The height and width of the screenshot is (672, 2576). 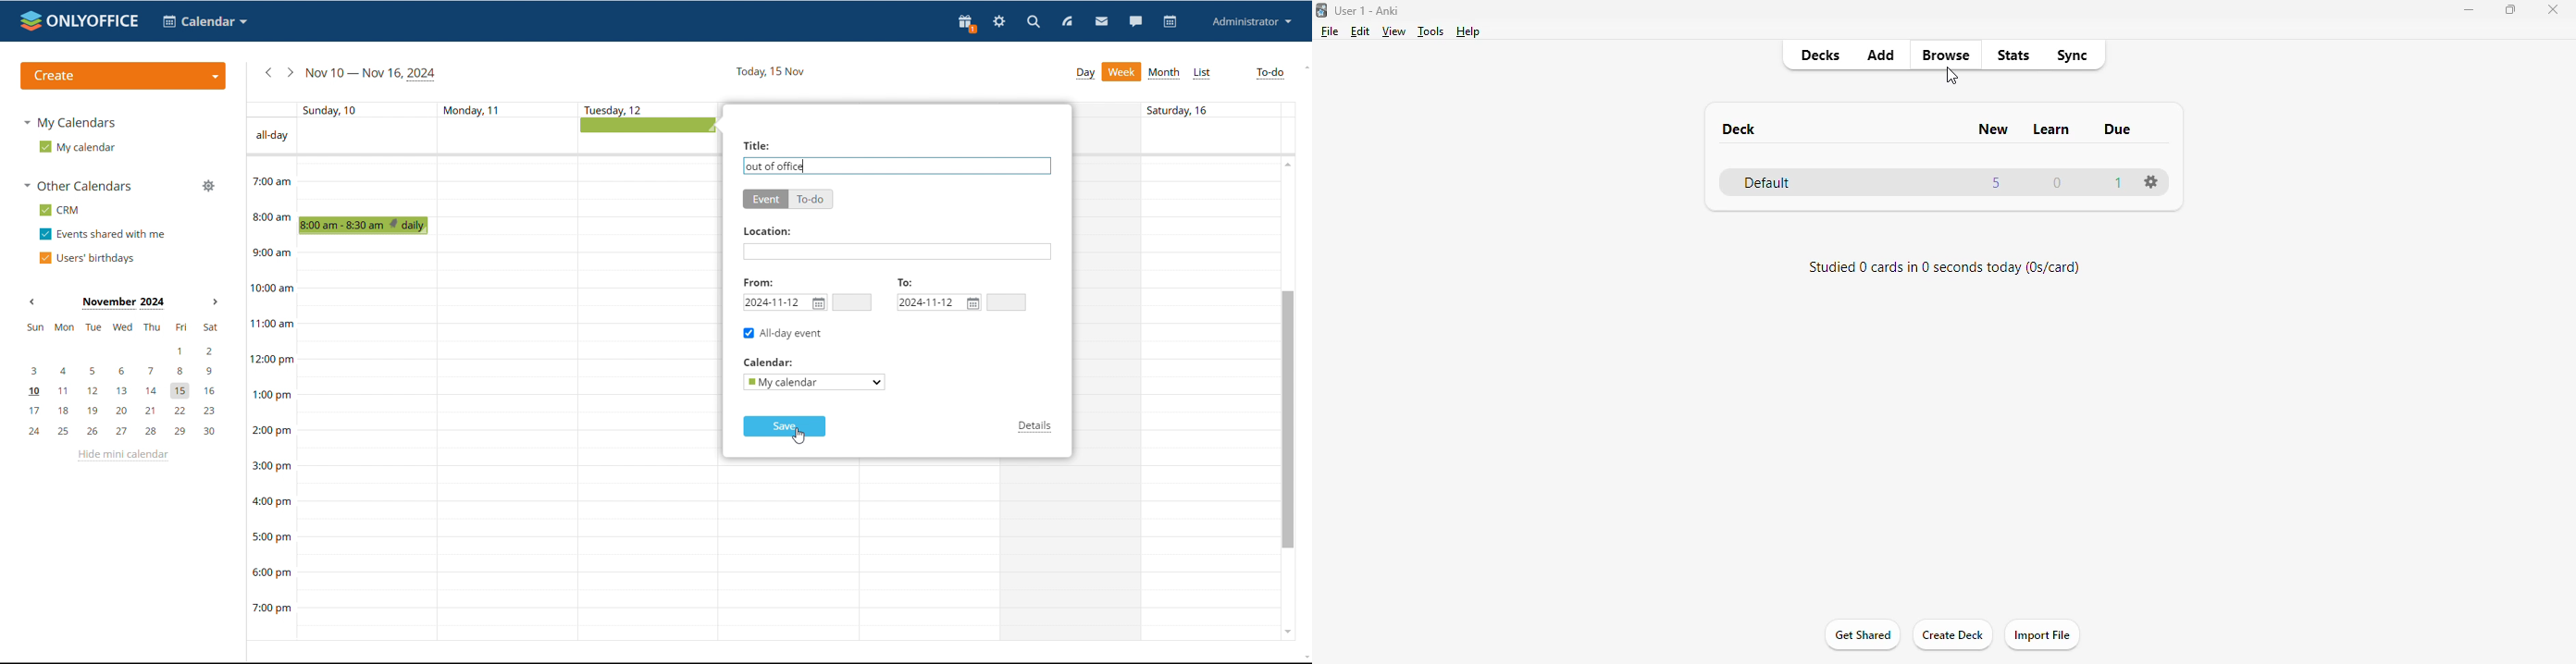 What do you see at coordinates (2050, 129) in the screenshot?
I see `learn` at bounding box center [2050, 129].